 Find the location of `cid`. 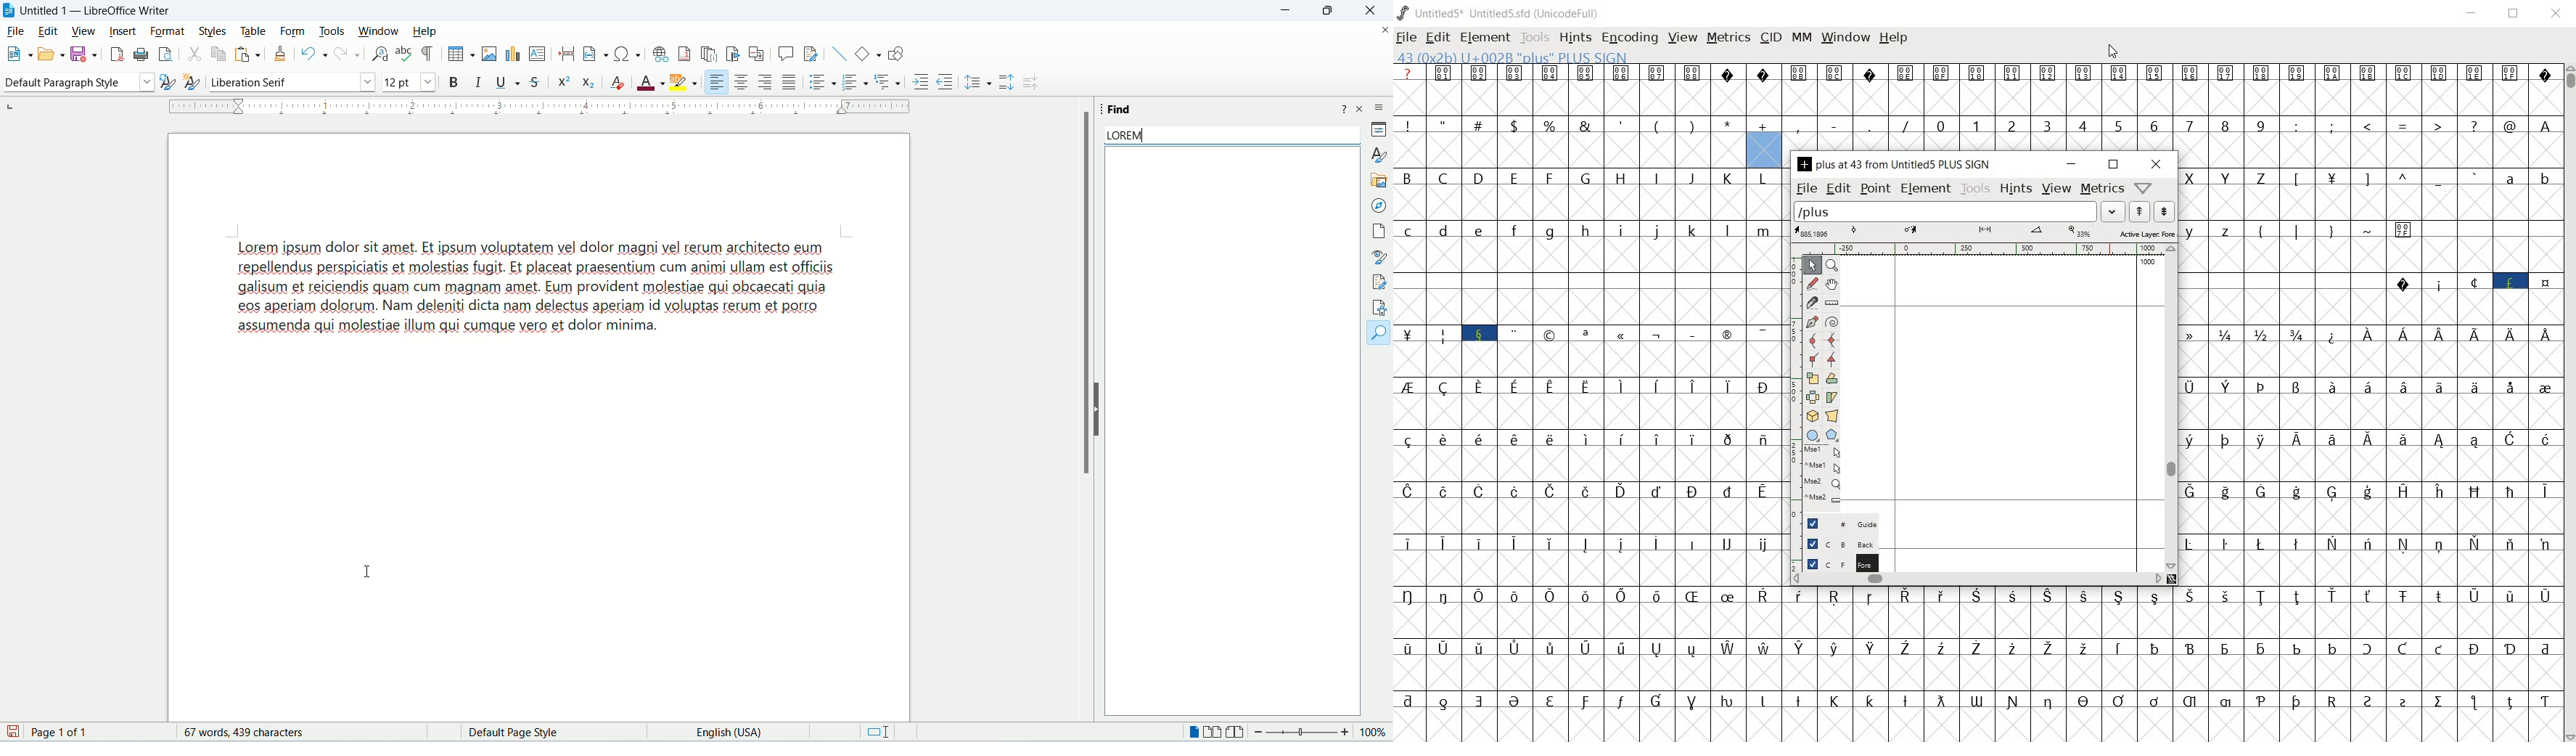

cid is located at coordinates (1771, 36).